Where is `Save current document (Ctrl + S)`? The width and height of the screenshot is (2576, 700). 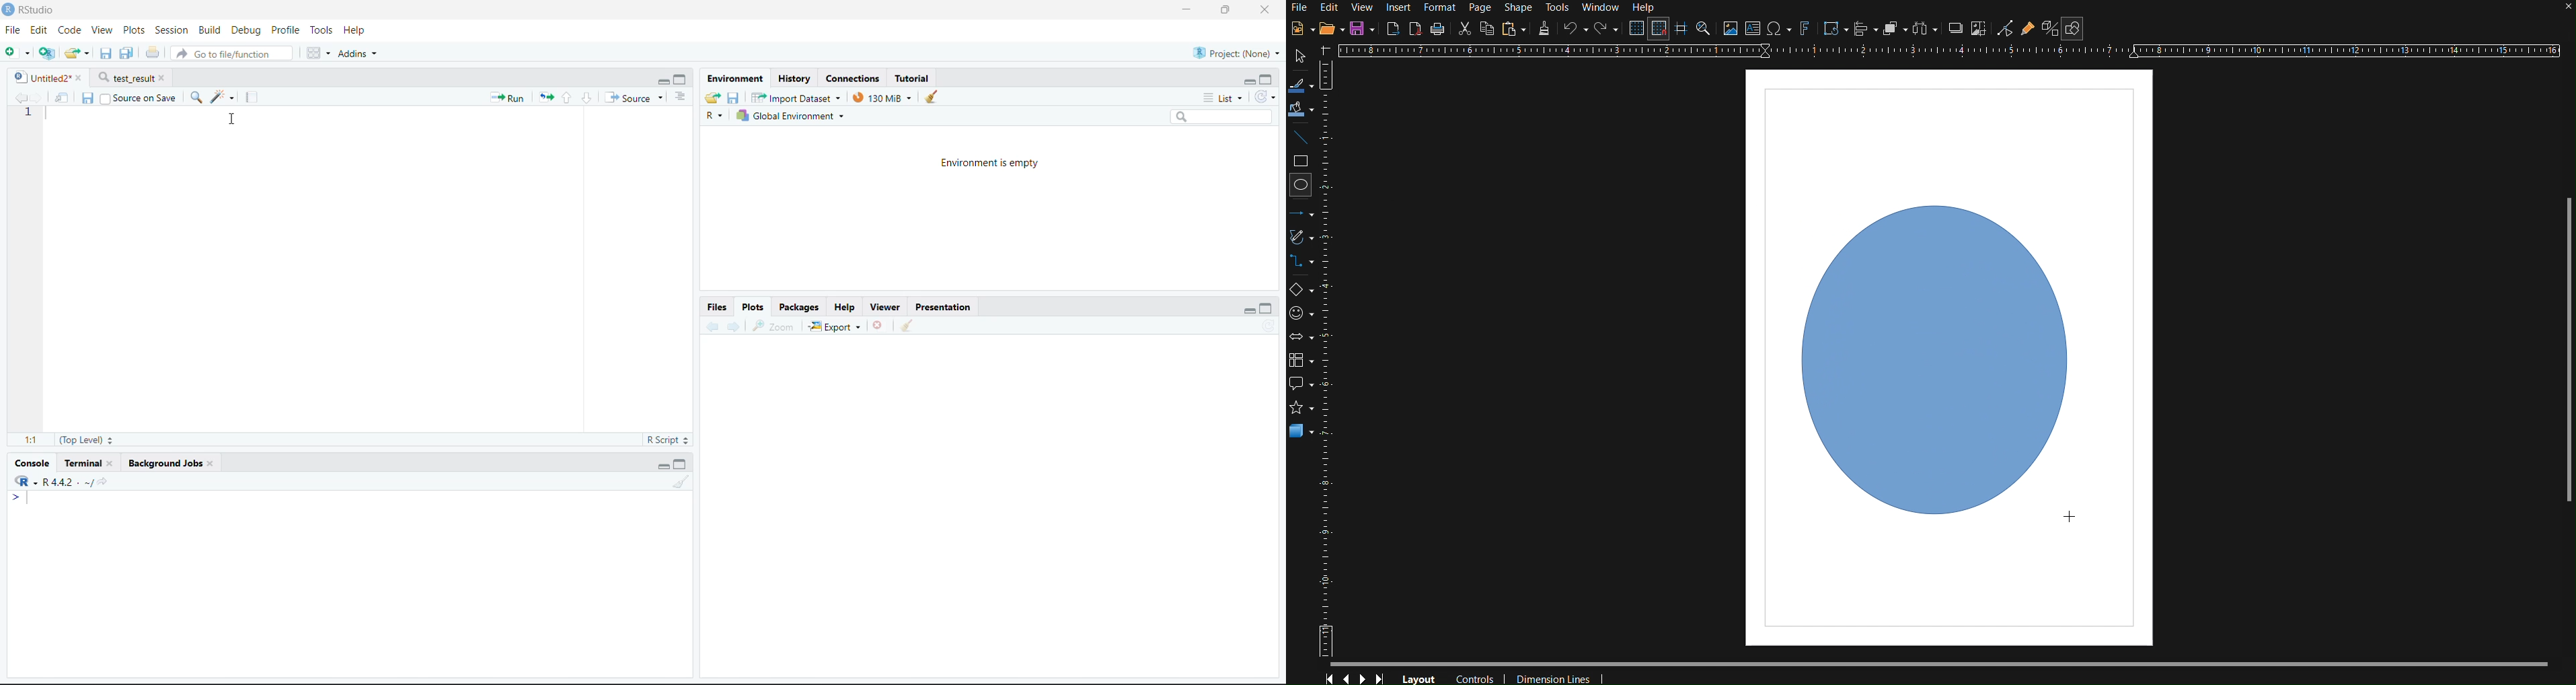 Save current document (Ctrl + S) is located at coordinates (127, 51).